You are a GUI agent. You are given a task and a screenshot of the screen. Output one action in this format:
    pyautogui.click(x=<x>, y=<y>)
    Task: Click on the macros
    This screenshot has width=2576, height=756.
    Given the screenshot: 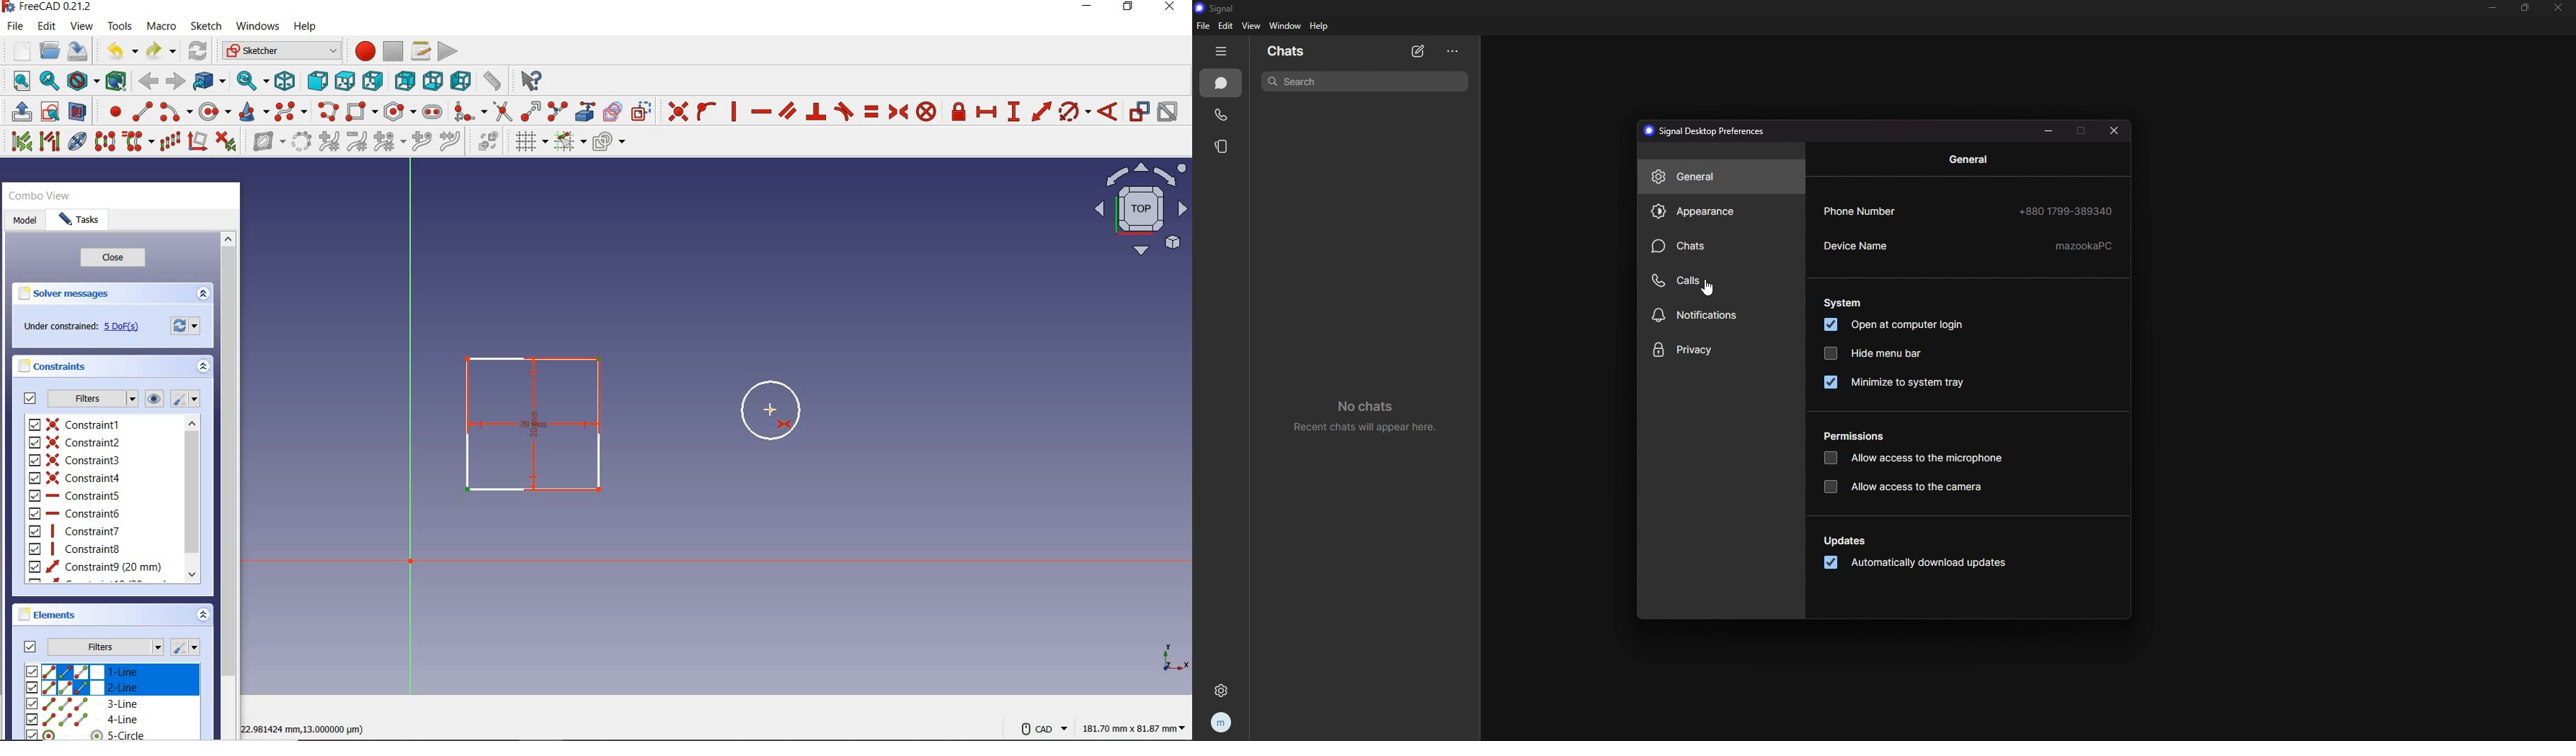 What is the action you would take?
    pyautogui.click(x=422, y=51)
    